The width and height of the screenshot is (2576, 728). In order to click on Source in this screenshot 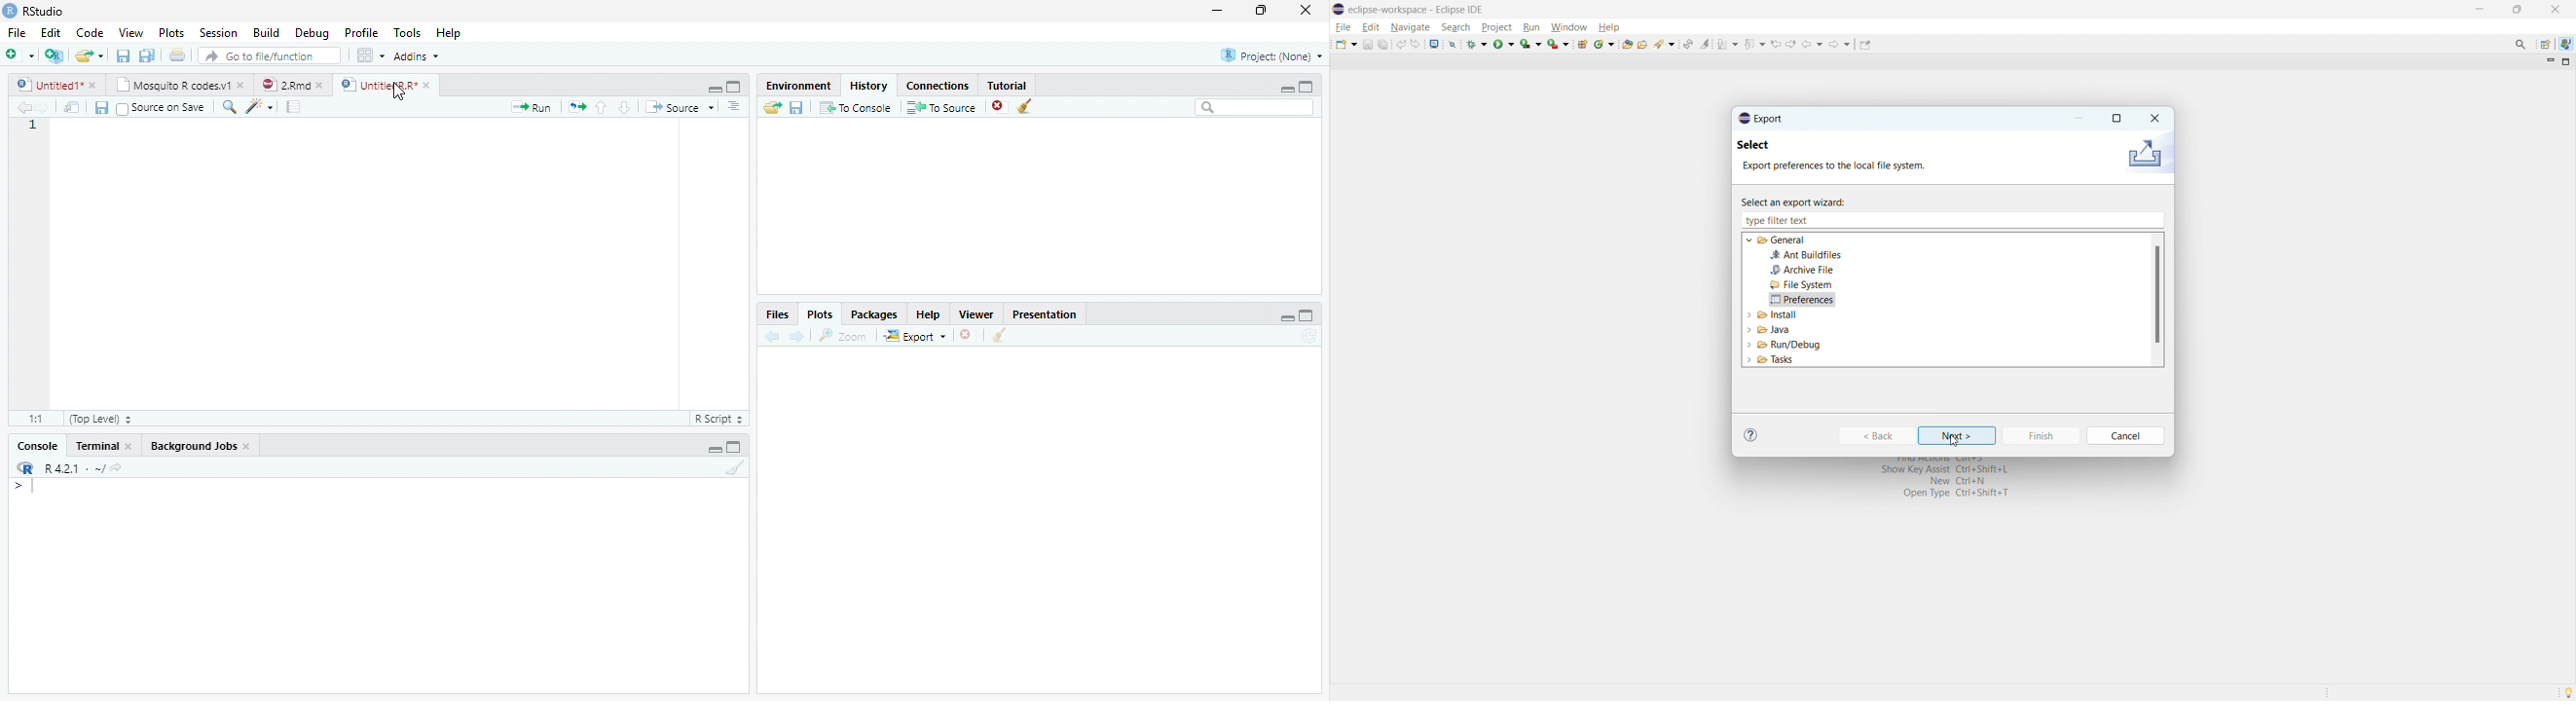, I will do `click(681, 107)`.